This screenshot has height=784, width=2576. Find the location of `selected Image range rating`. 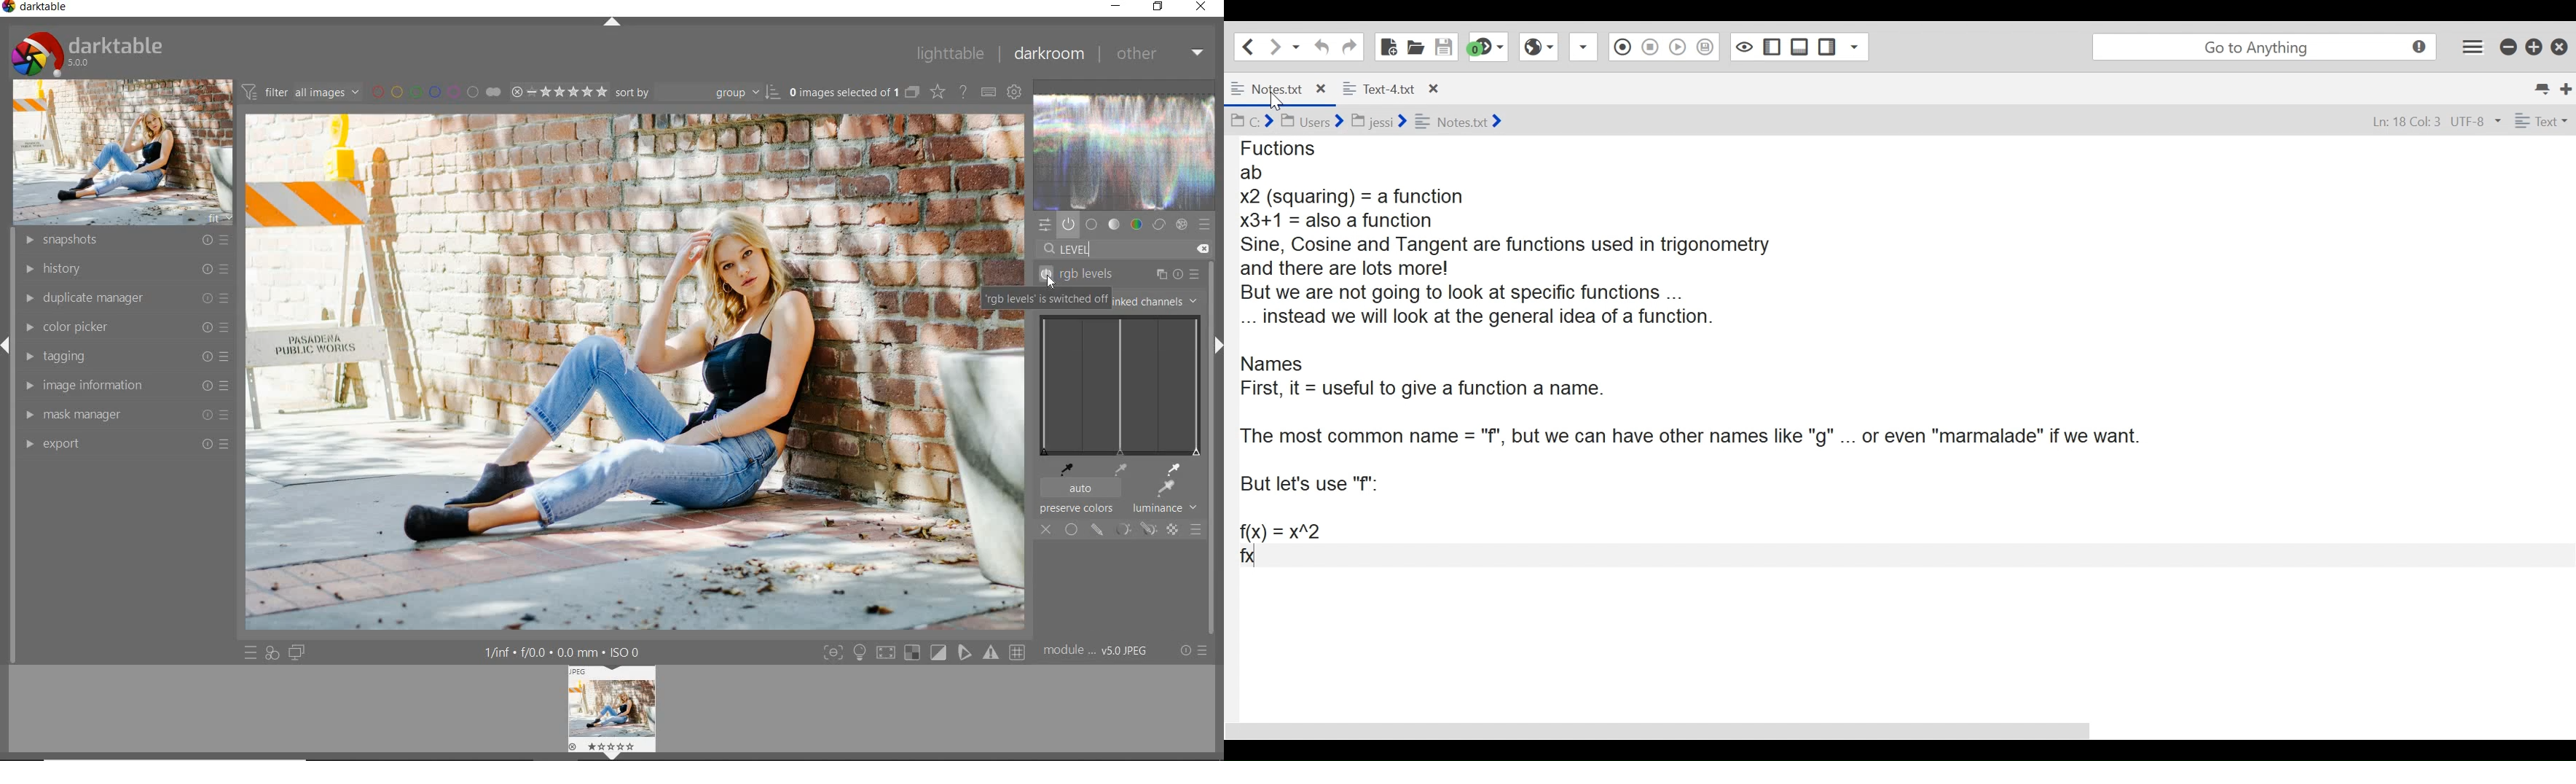

selected Image range rating is located at coordinates (559, 93).